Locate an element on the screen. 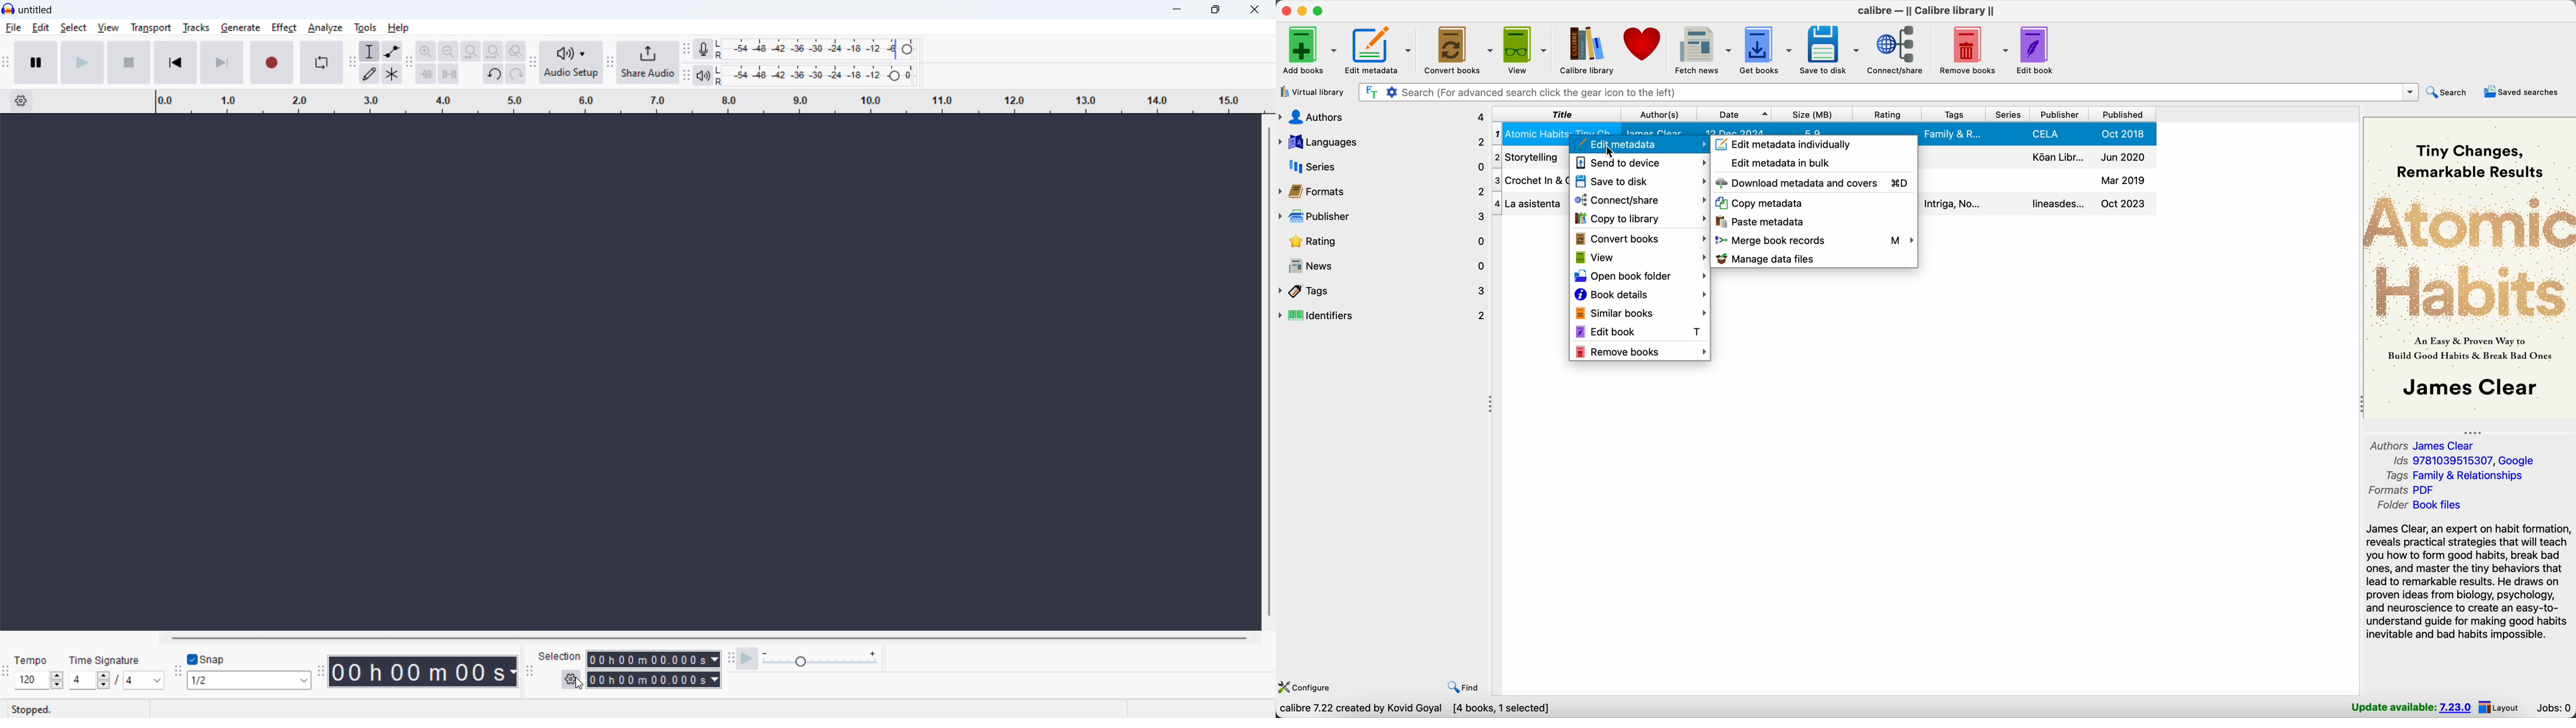 The height and width of the screenshot is (728, 2576). recording meter is located at coordinates (703, 49).